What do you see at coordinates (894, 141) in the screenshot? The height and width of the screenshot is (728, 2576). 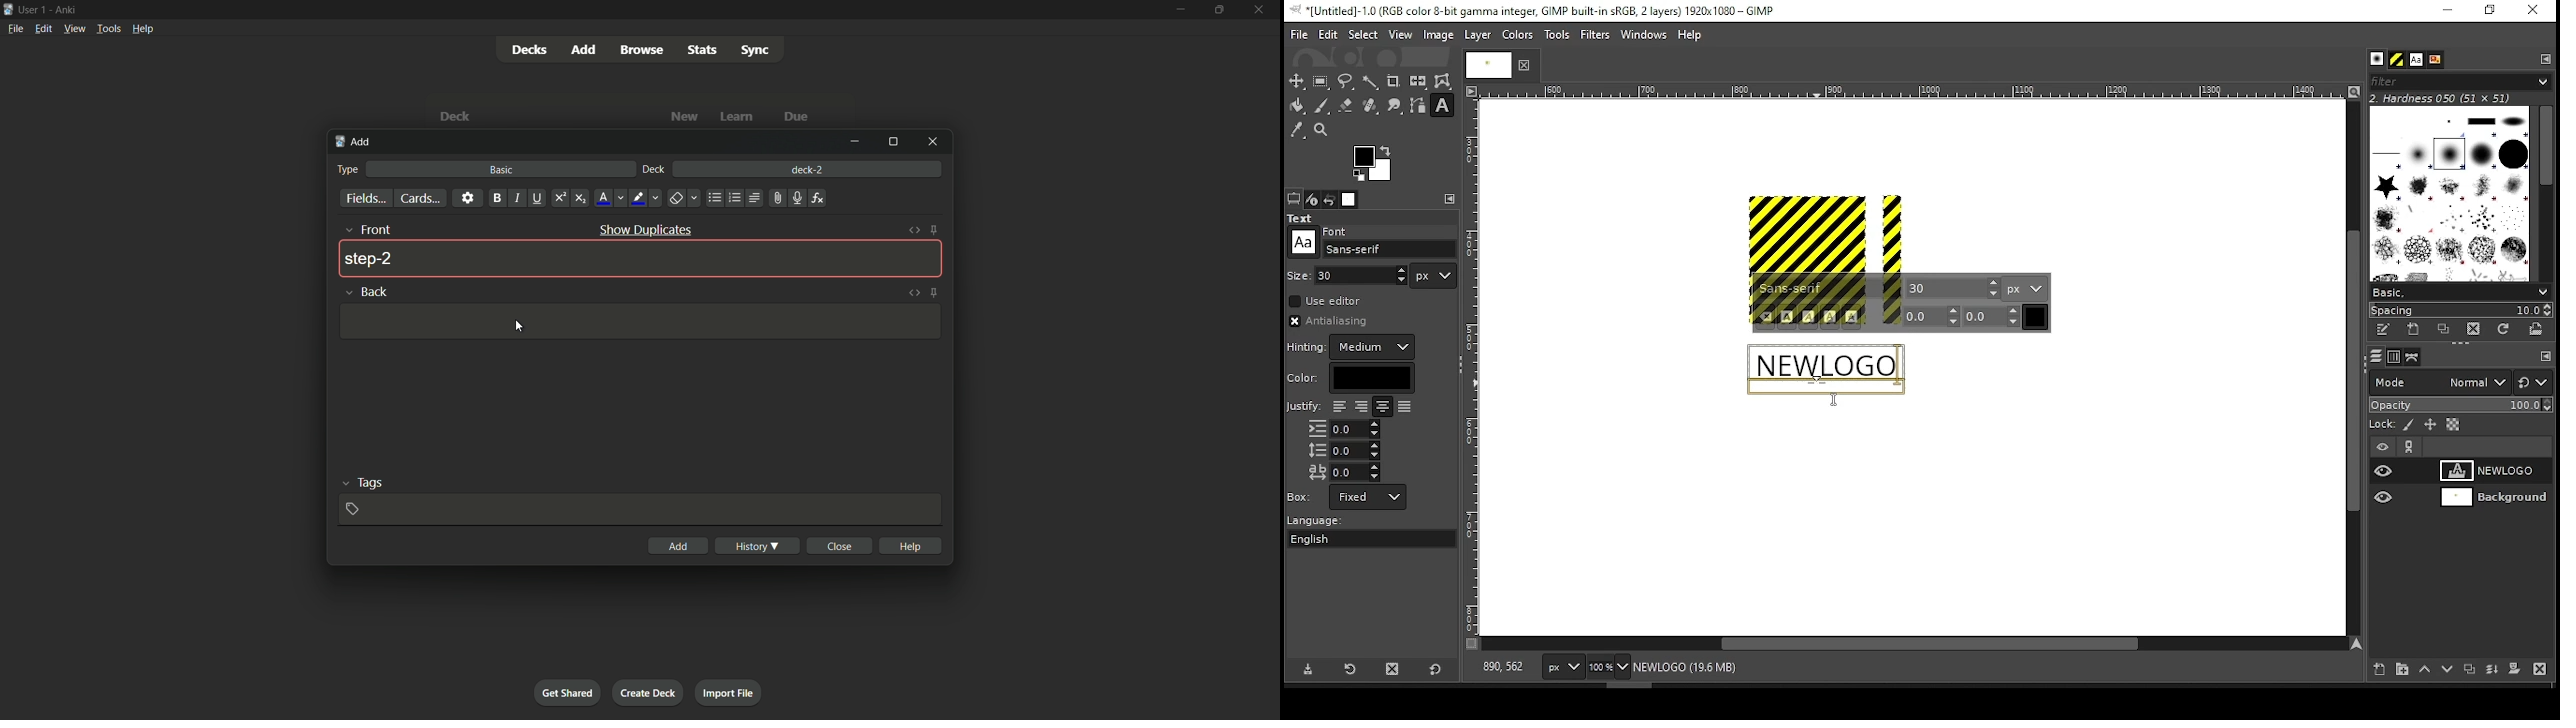 I see `maximize` at bounding box center [894, 141].